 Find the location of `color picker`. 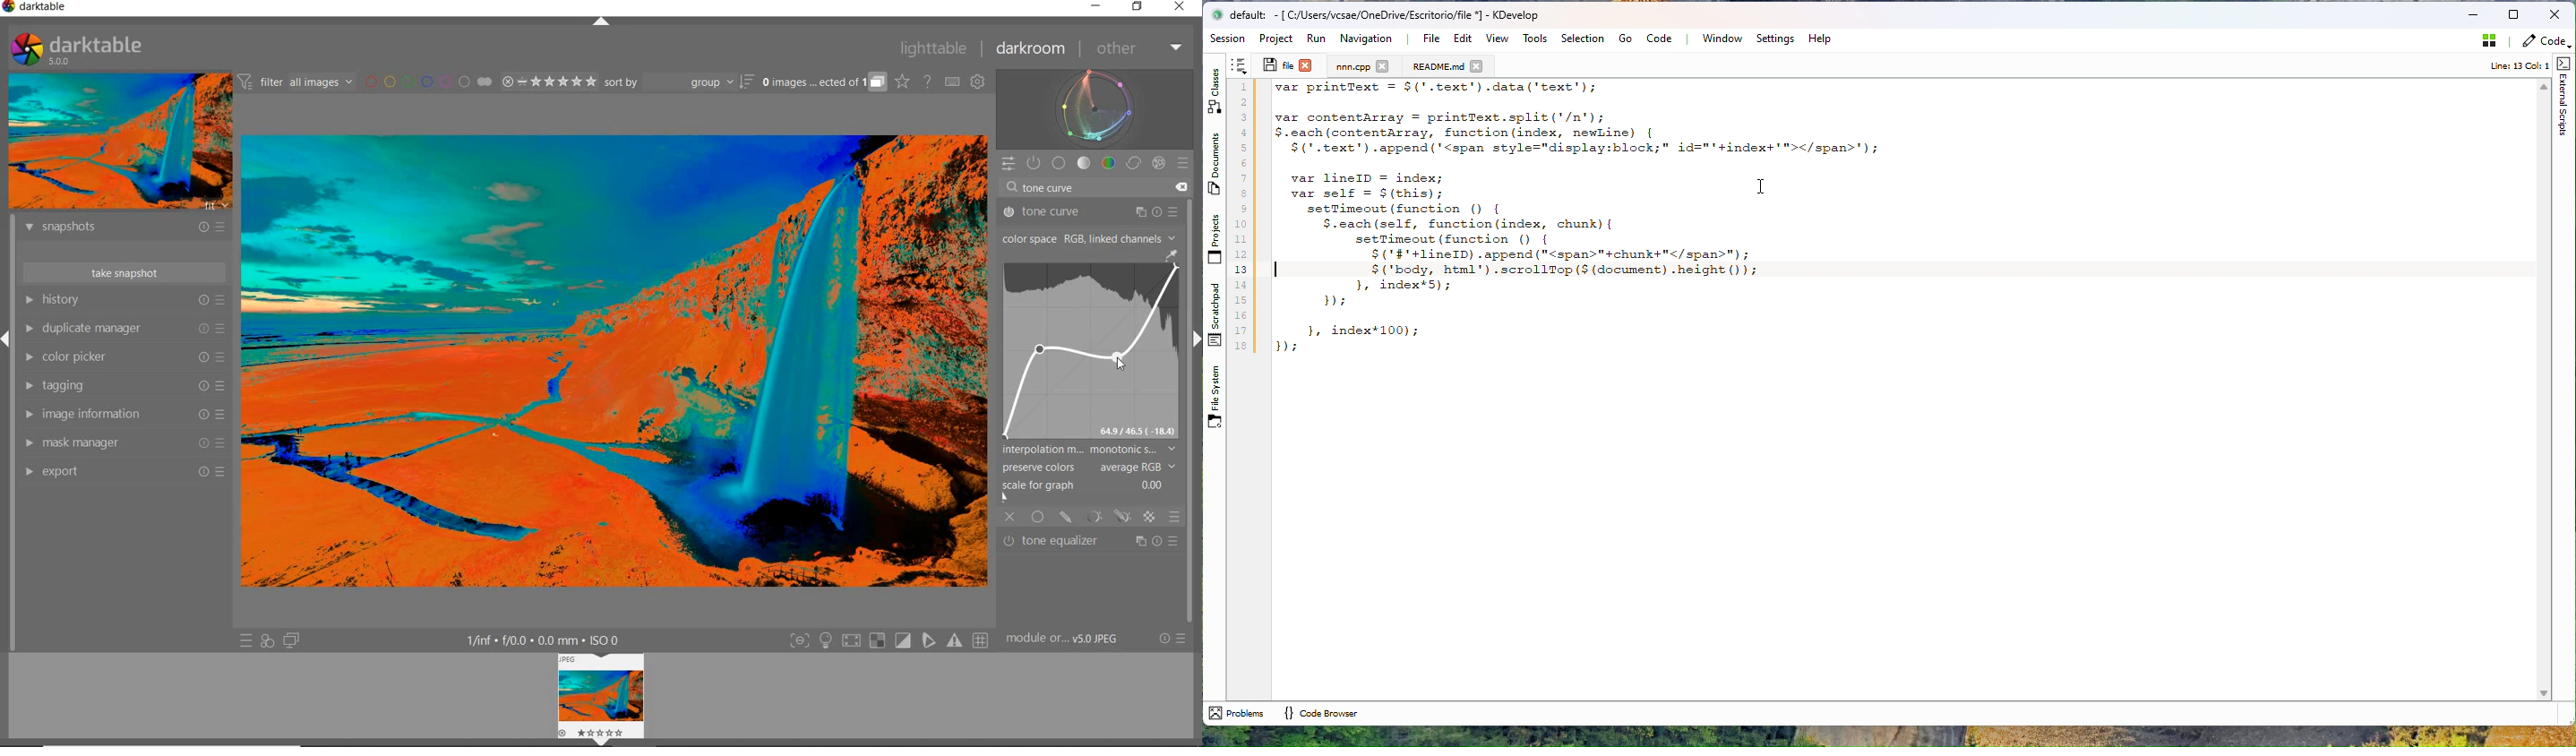

color picker is located at coordinates (123, 357).